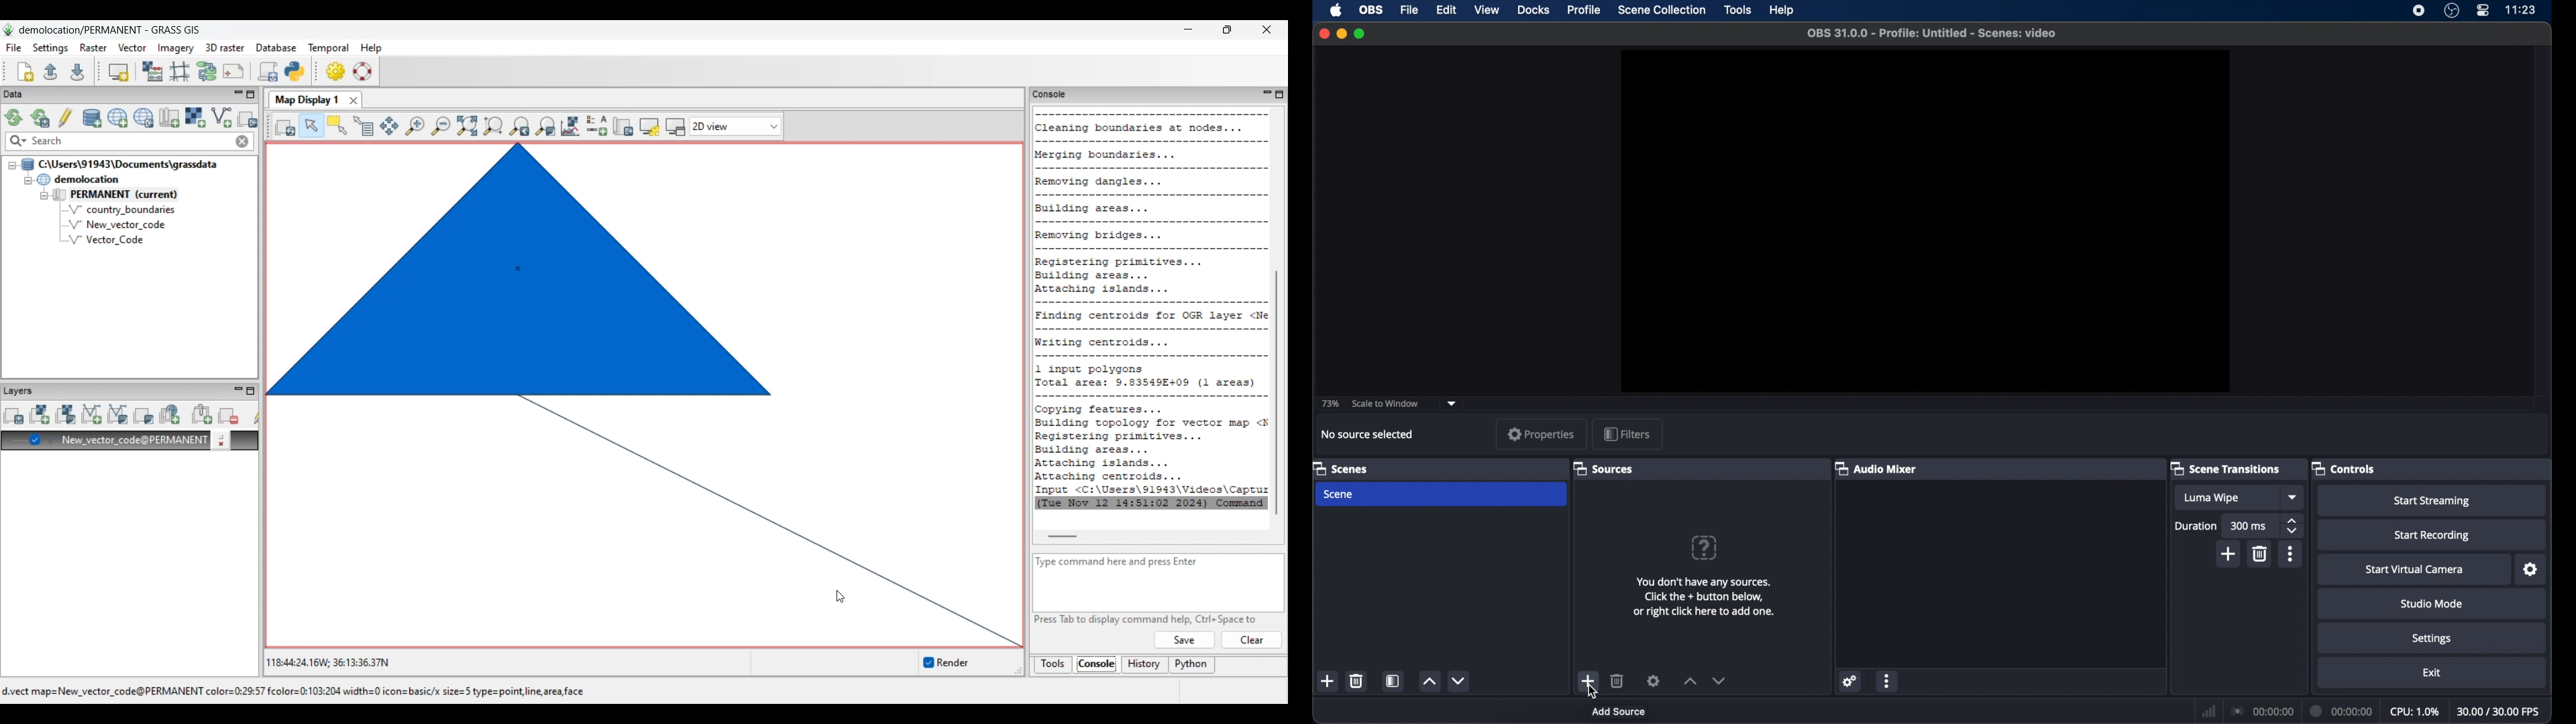  What do you see at coordinates (2208, 712) in the screenshot?
I see `netwrok` at bounding box center [2208, 712].